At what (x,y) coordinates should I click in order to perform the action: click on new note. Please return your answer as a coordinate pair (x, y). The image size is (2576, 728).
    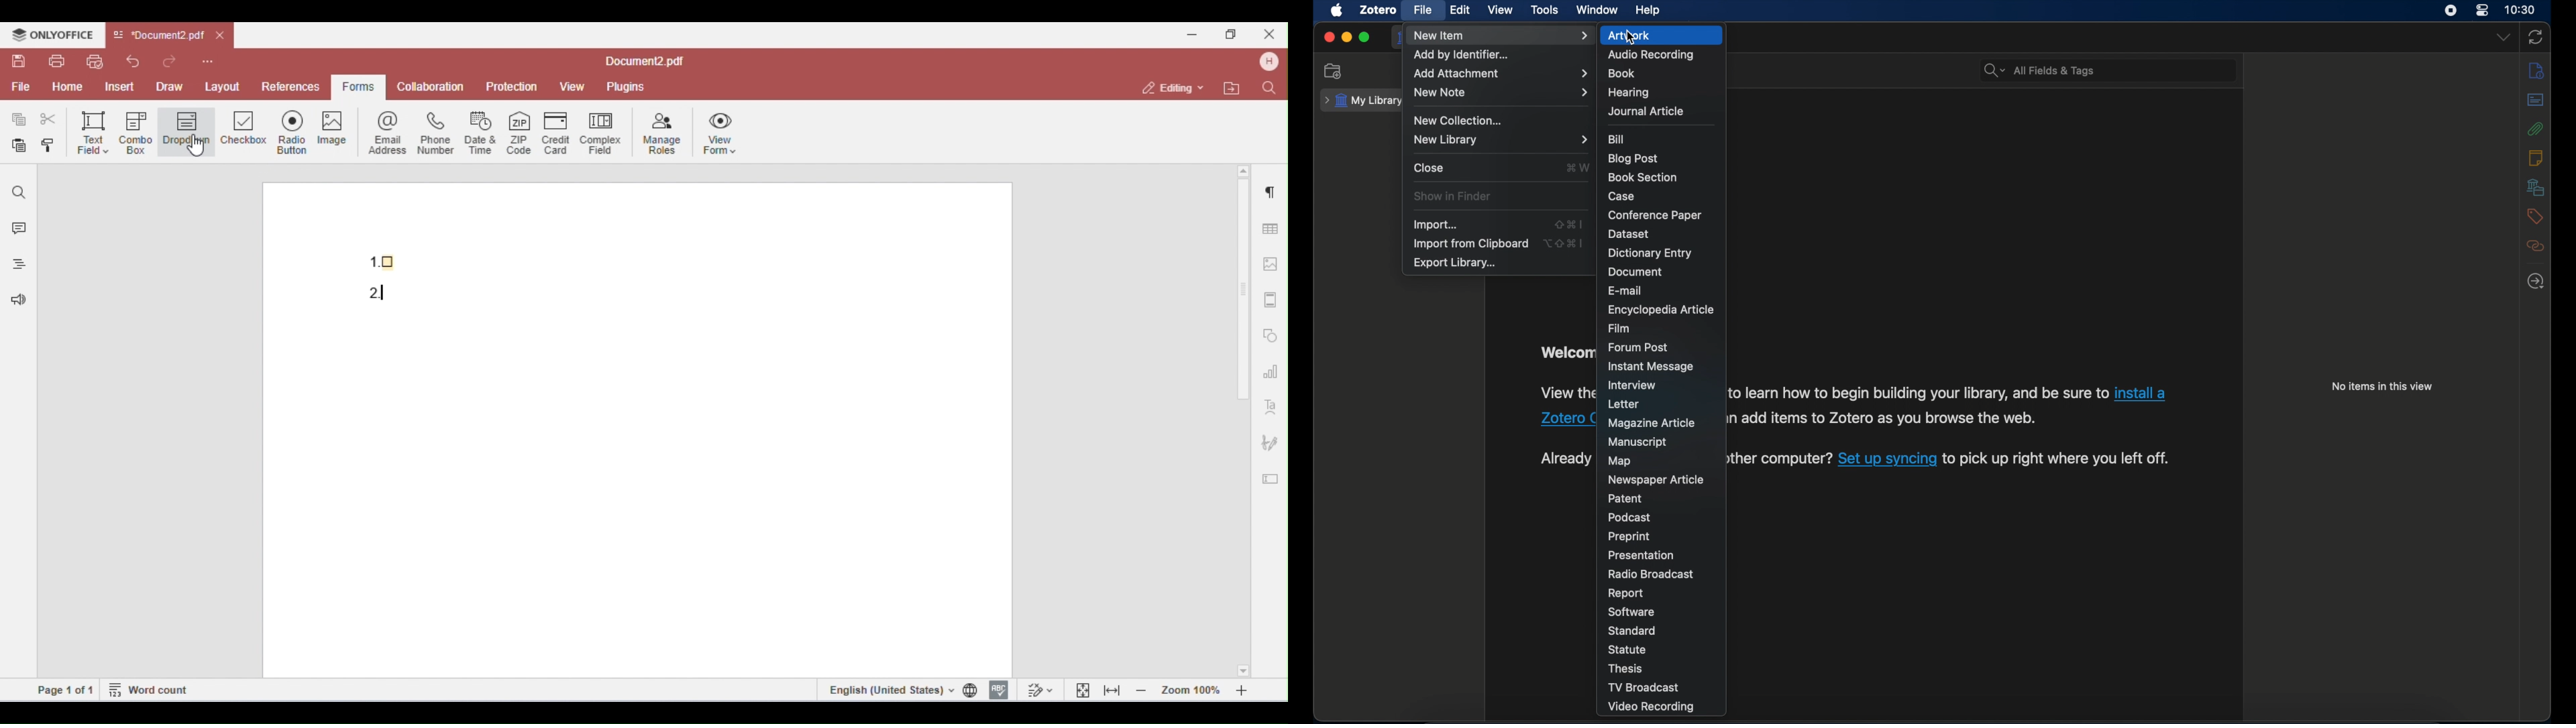
    Looking at the image, I should click on (1501, 93).